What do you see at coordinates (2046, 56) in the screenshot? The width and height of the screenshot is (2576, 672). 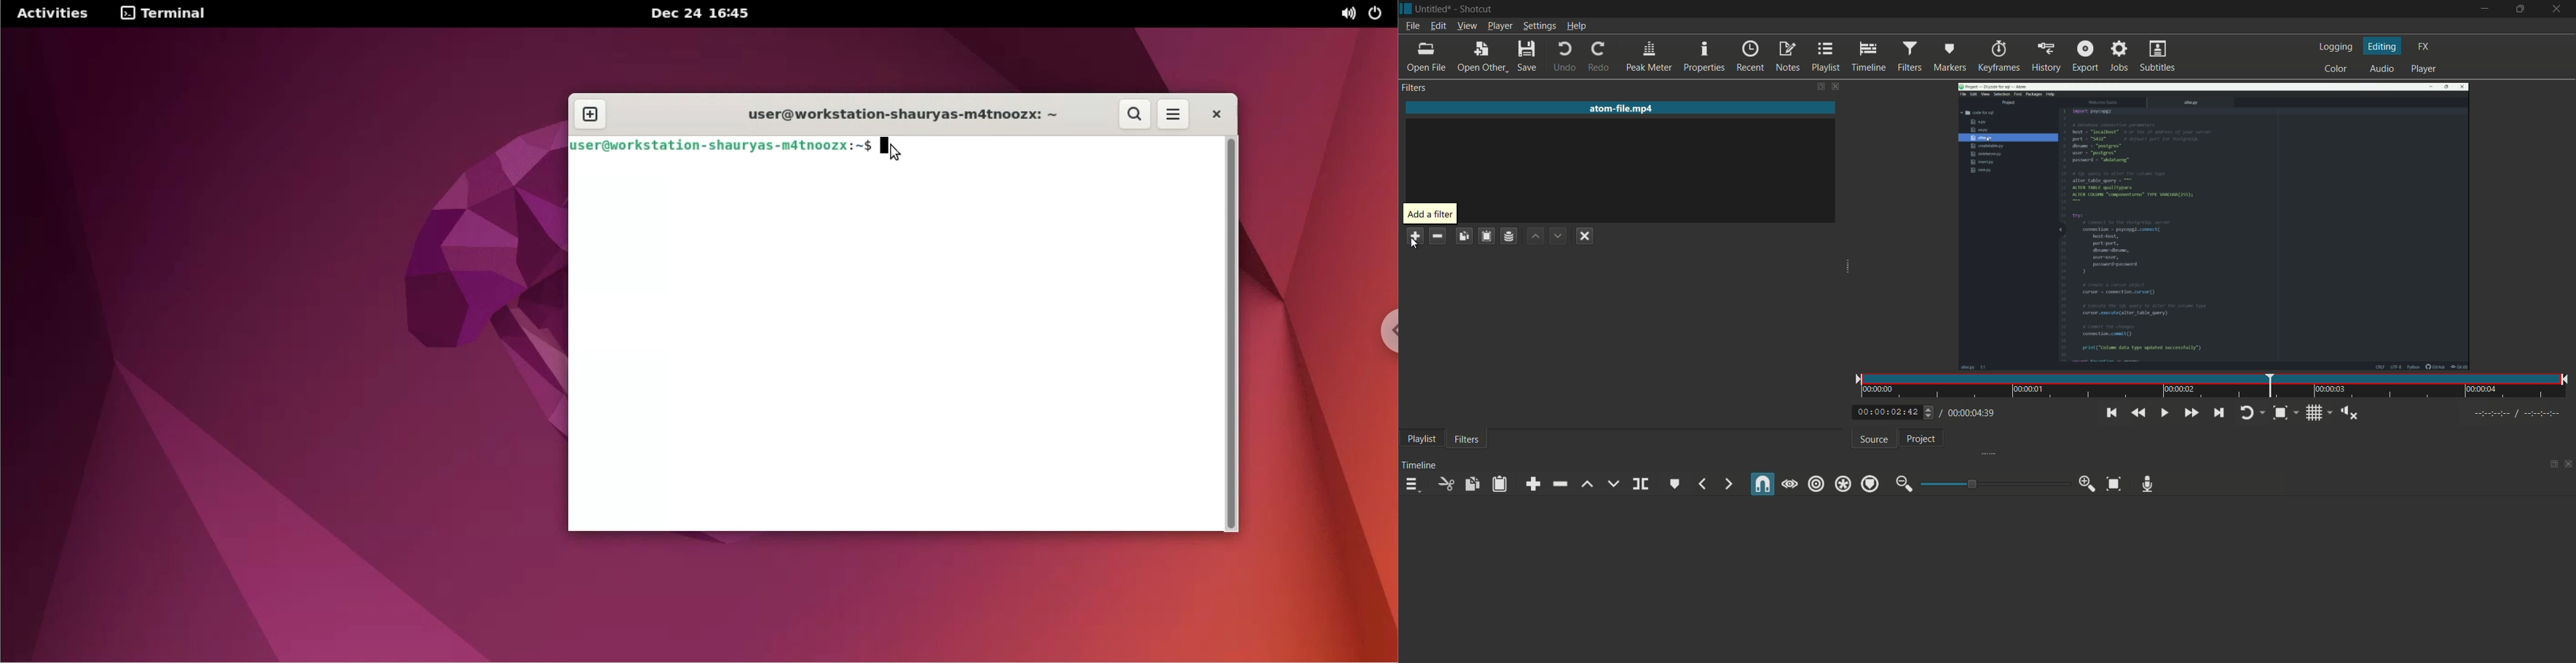 I see `history` at bounding box center [2046, 56].